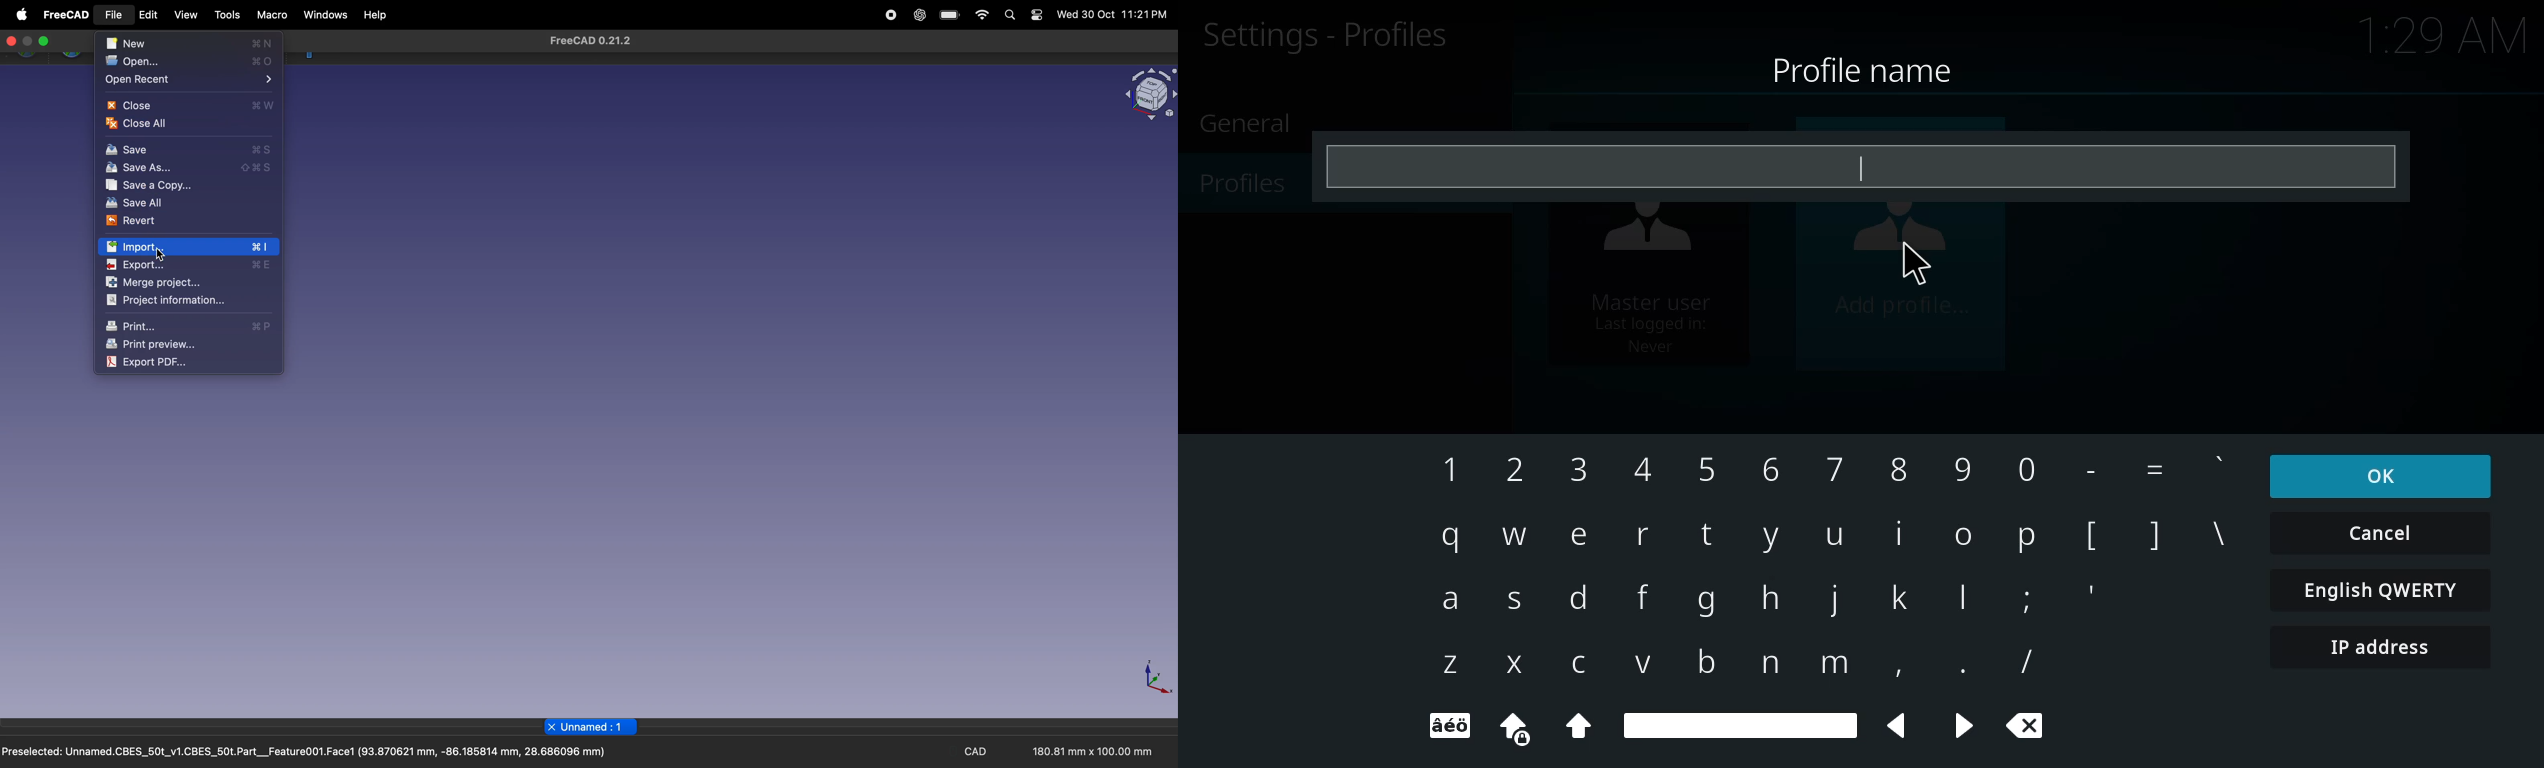  What do you see at coordinates (1333, 36) in the screenshot?
I see `profiles` at bounding box center [1333, 36].